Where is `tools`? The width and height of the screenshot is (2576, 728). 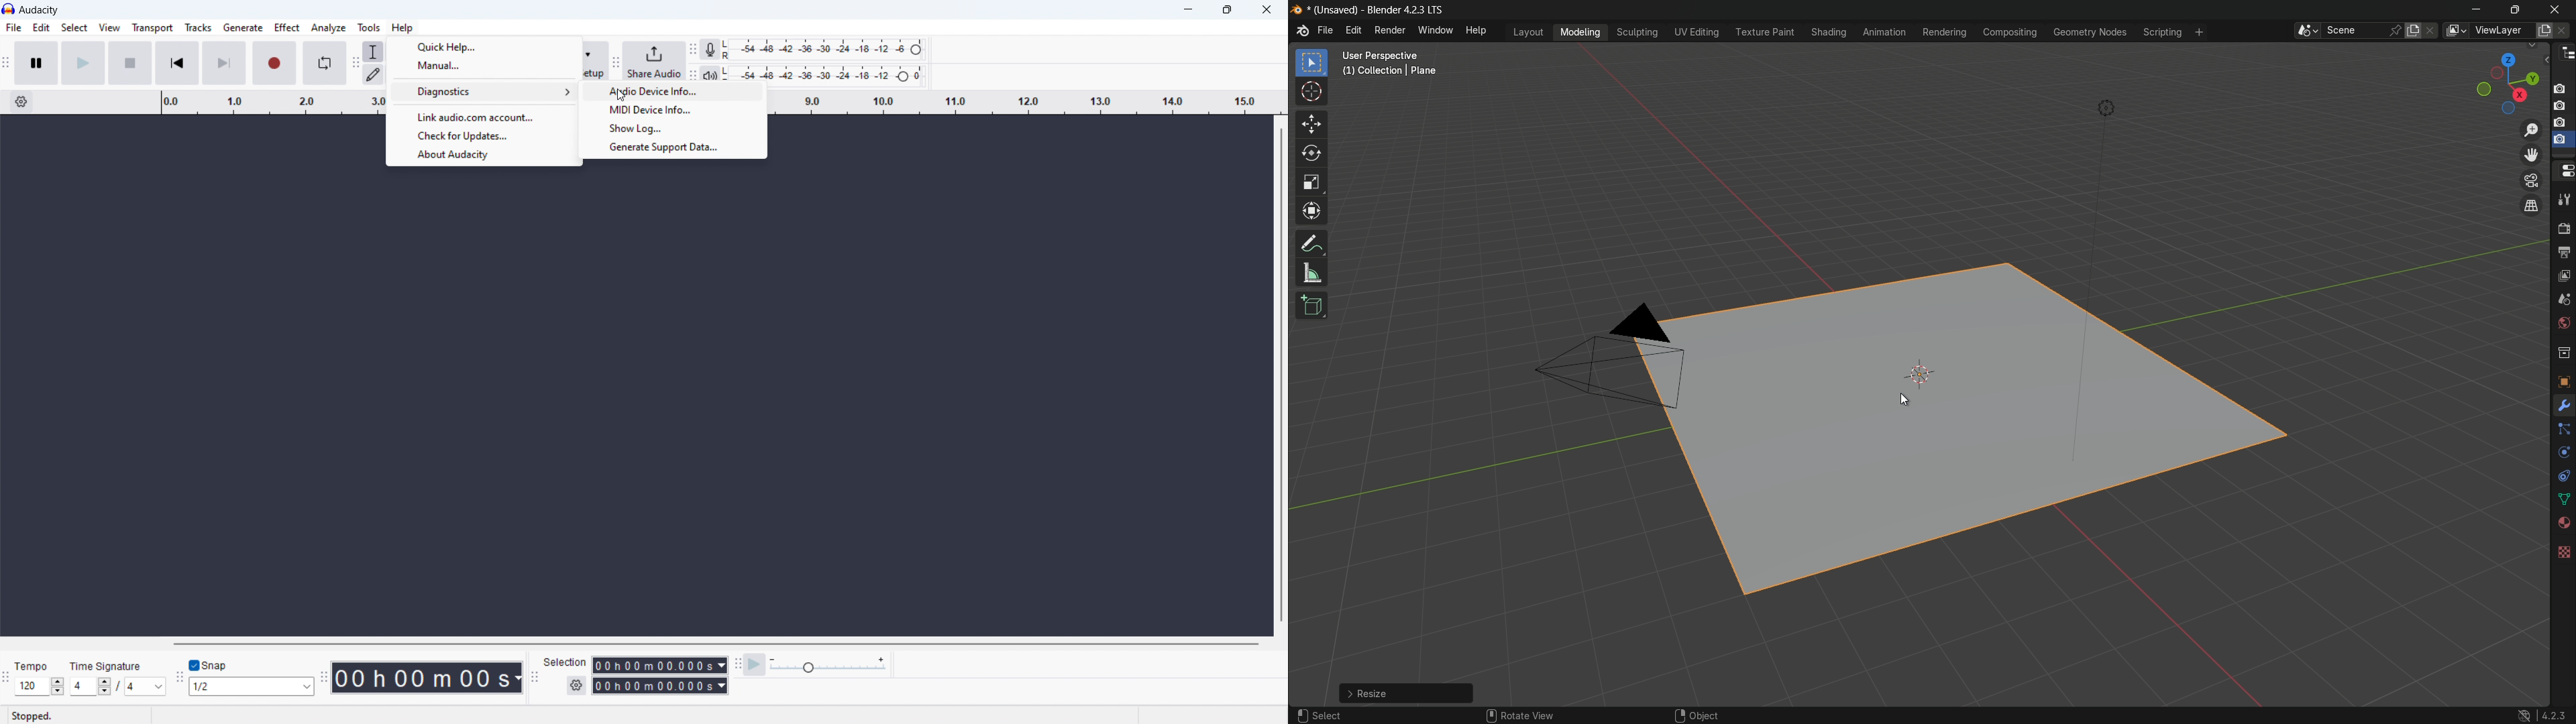
tools is located at coordinates (2565, 408).